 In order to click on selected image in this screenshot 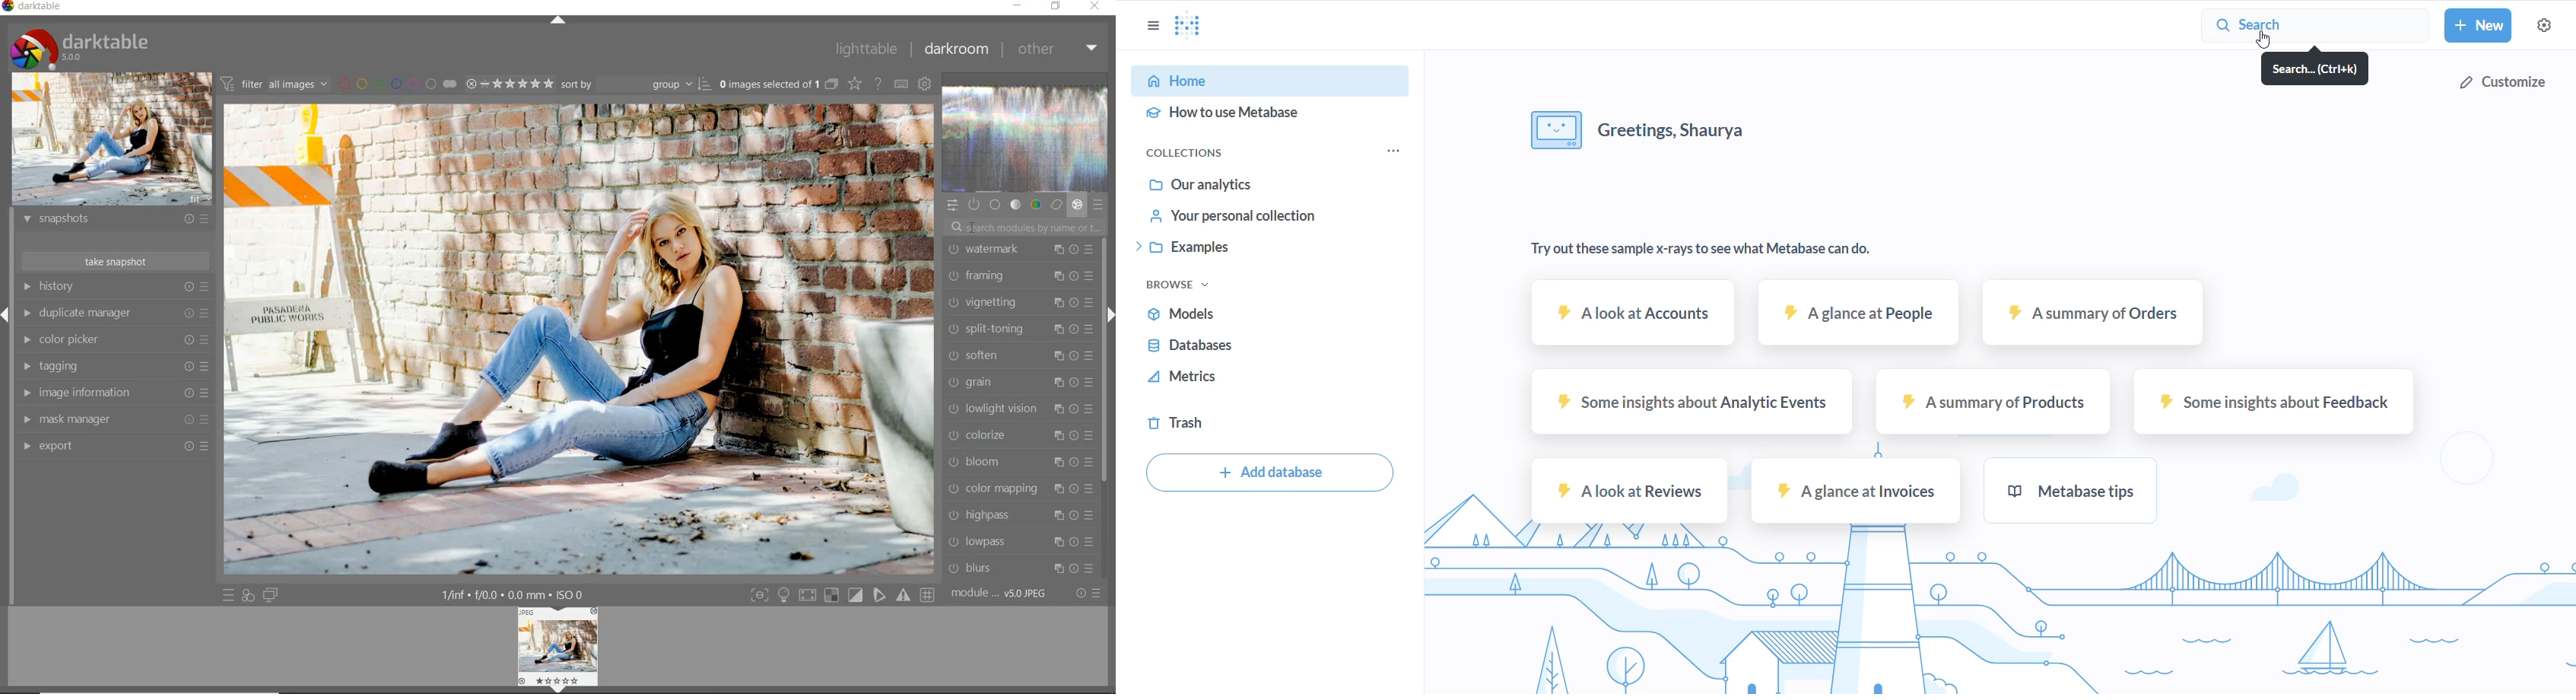, I will do `click(579, 340)`.